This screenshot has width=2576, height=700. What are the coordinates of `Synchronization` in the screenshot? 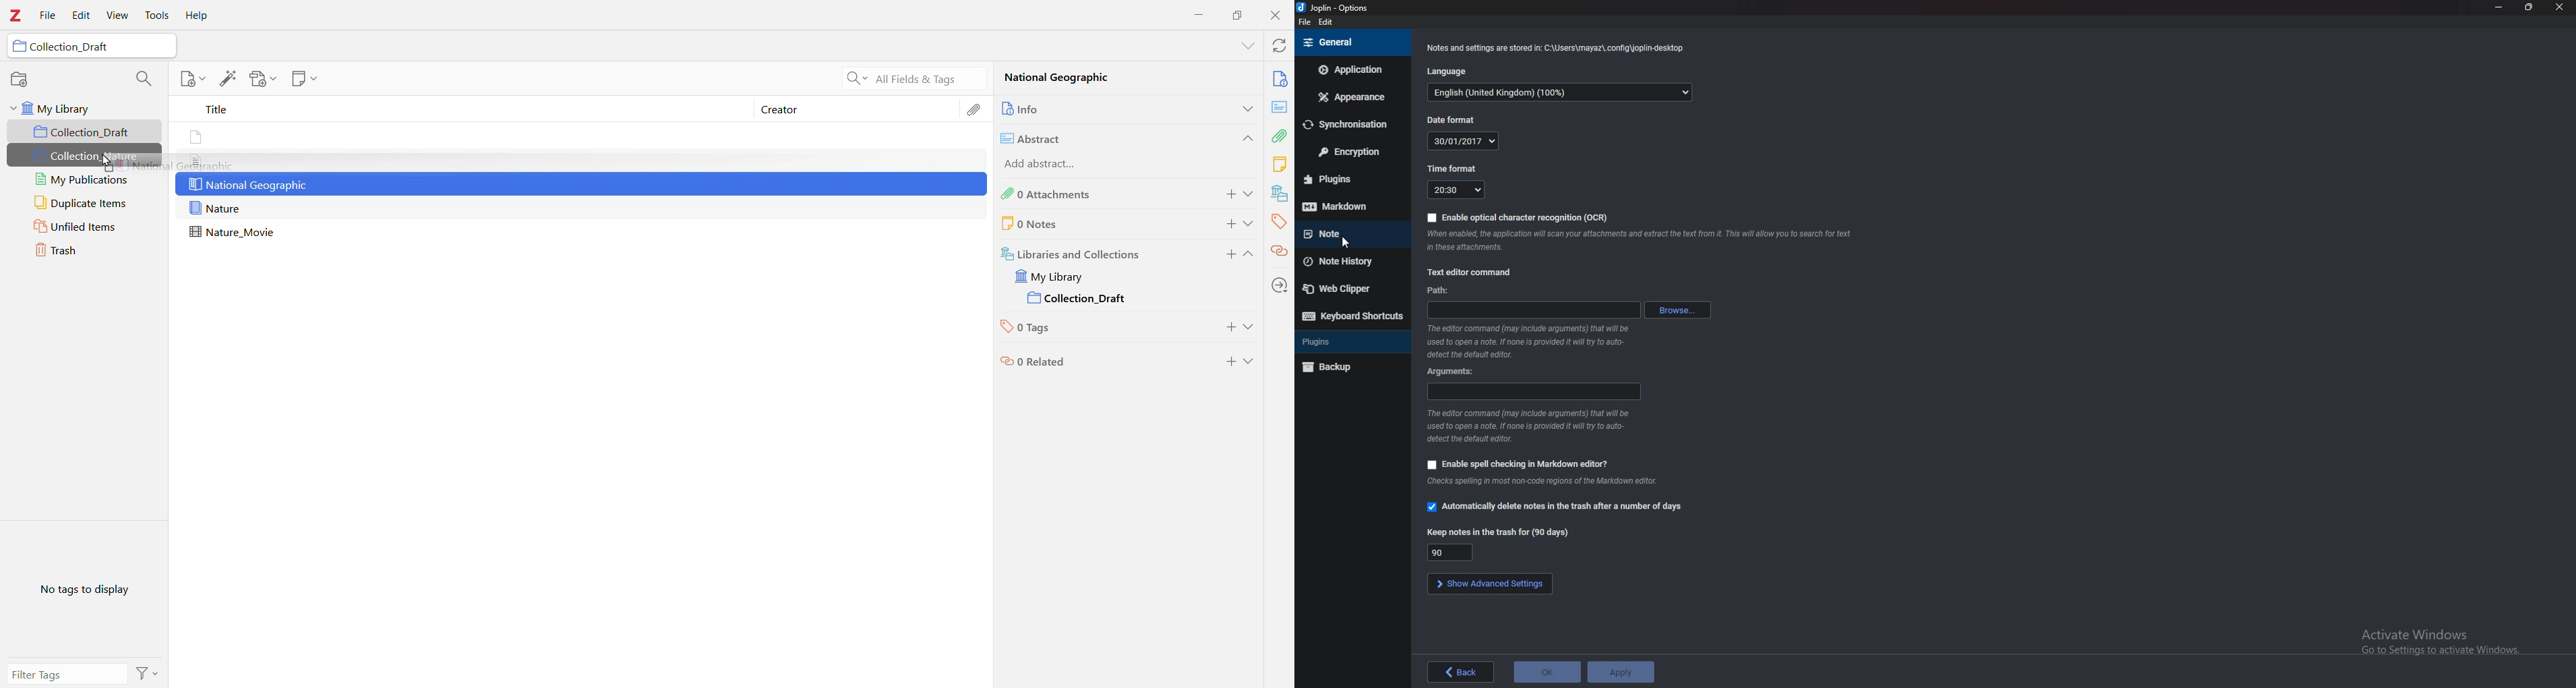 It's located at (1348, 125).